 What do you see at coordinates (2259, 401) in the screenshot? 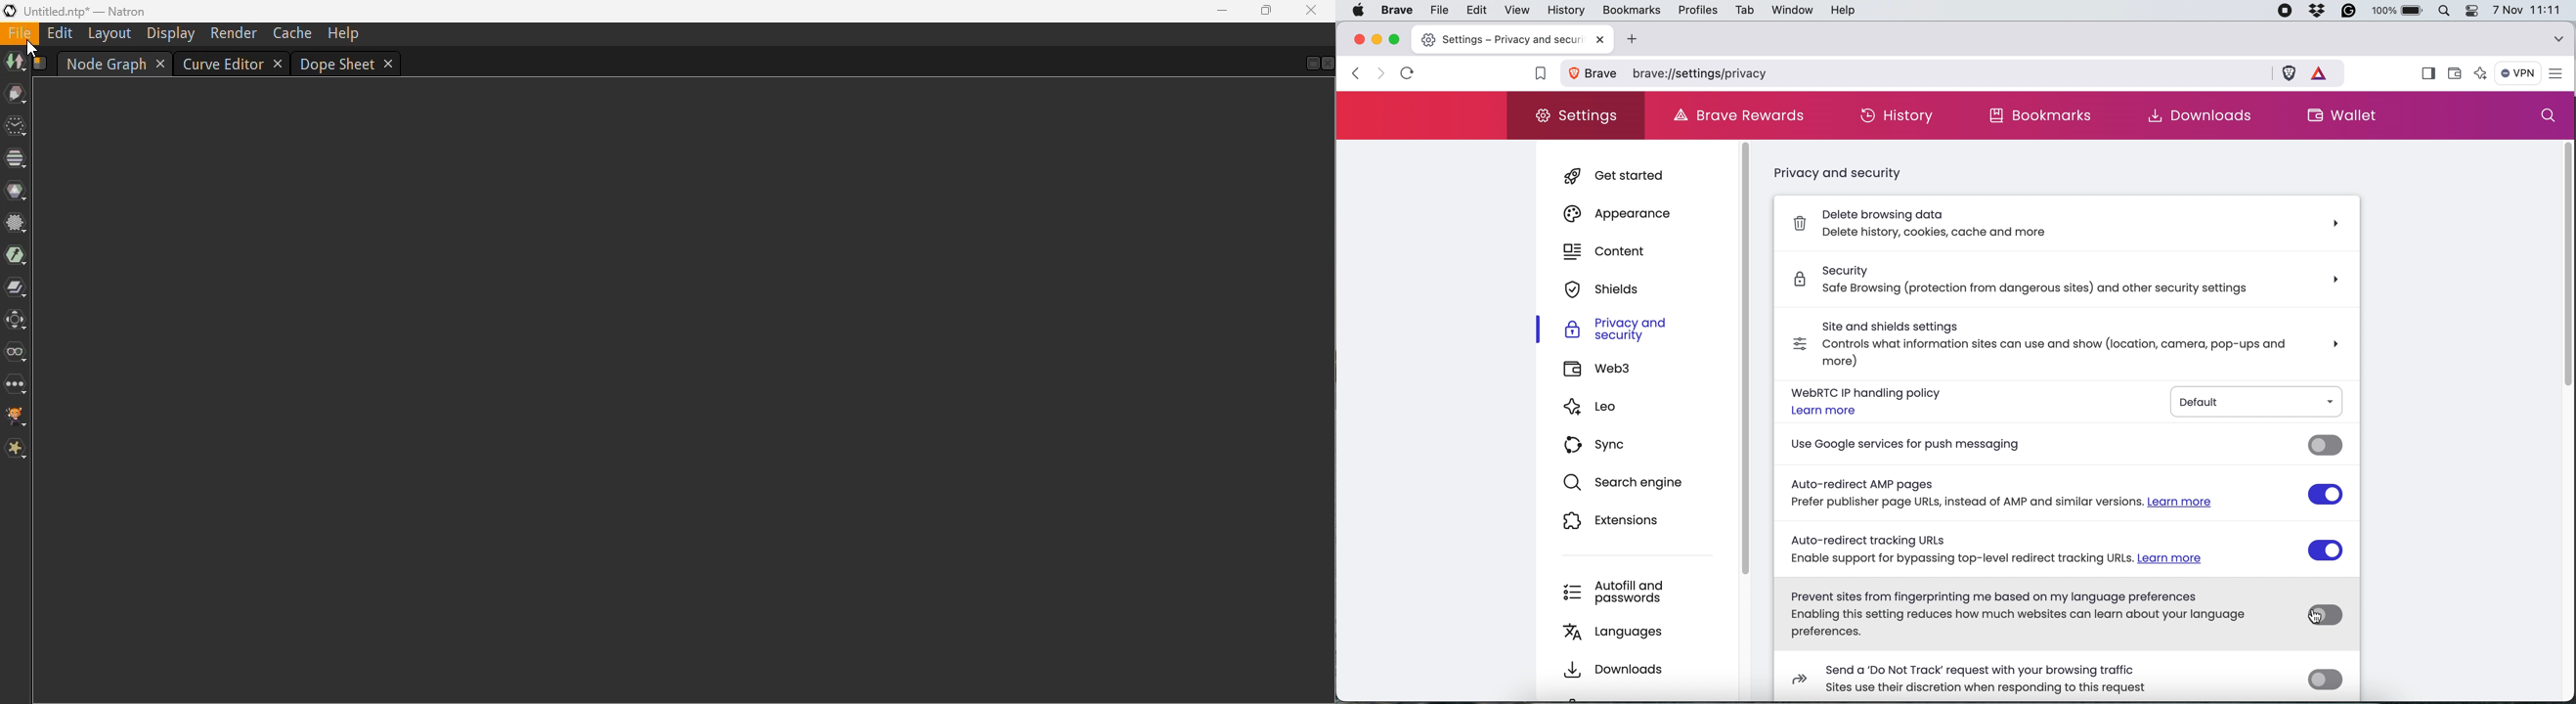
I see `default` at bounding box center [2259, 401].